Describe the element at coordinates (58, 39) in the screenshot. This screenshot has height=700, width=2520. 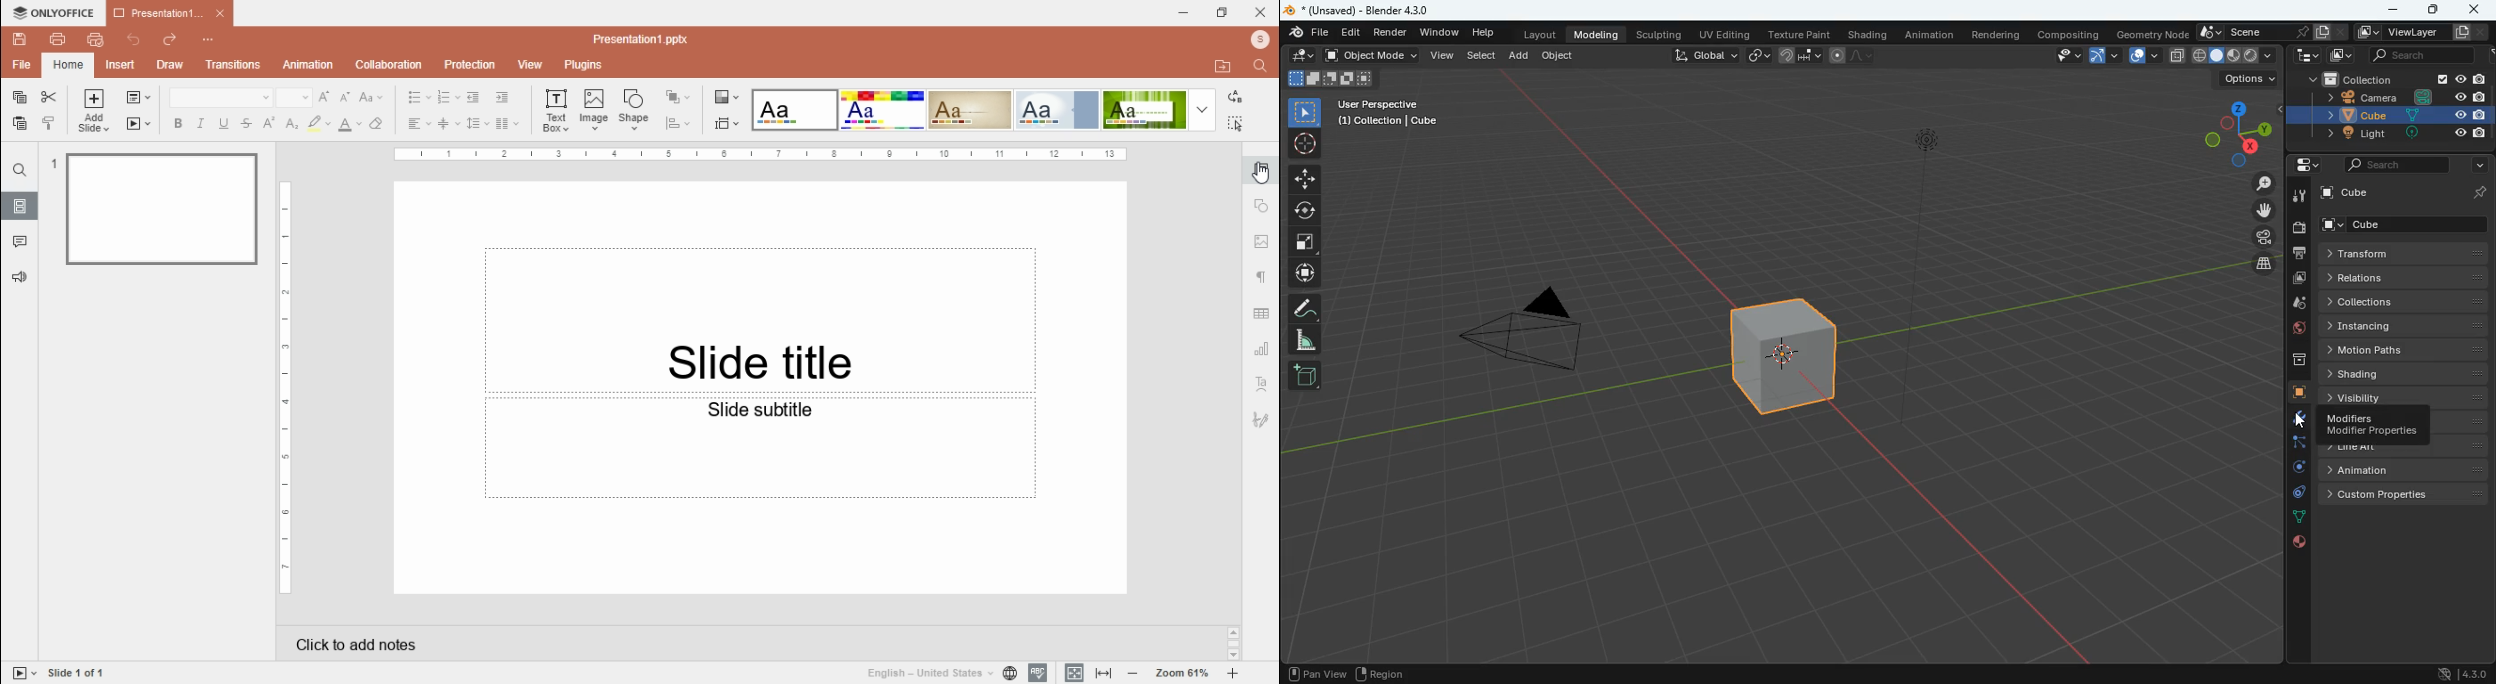
I see `print file` at that location.